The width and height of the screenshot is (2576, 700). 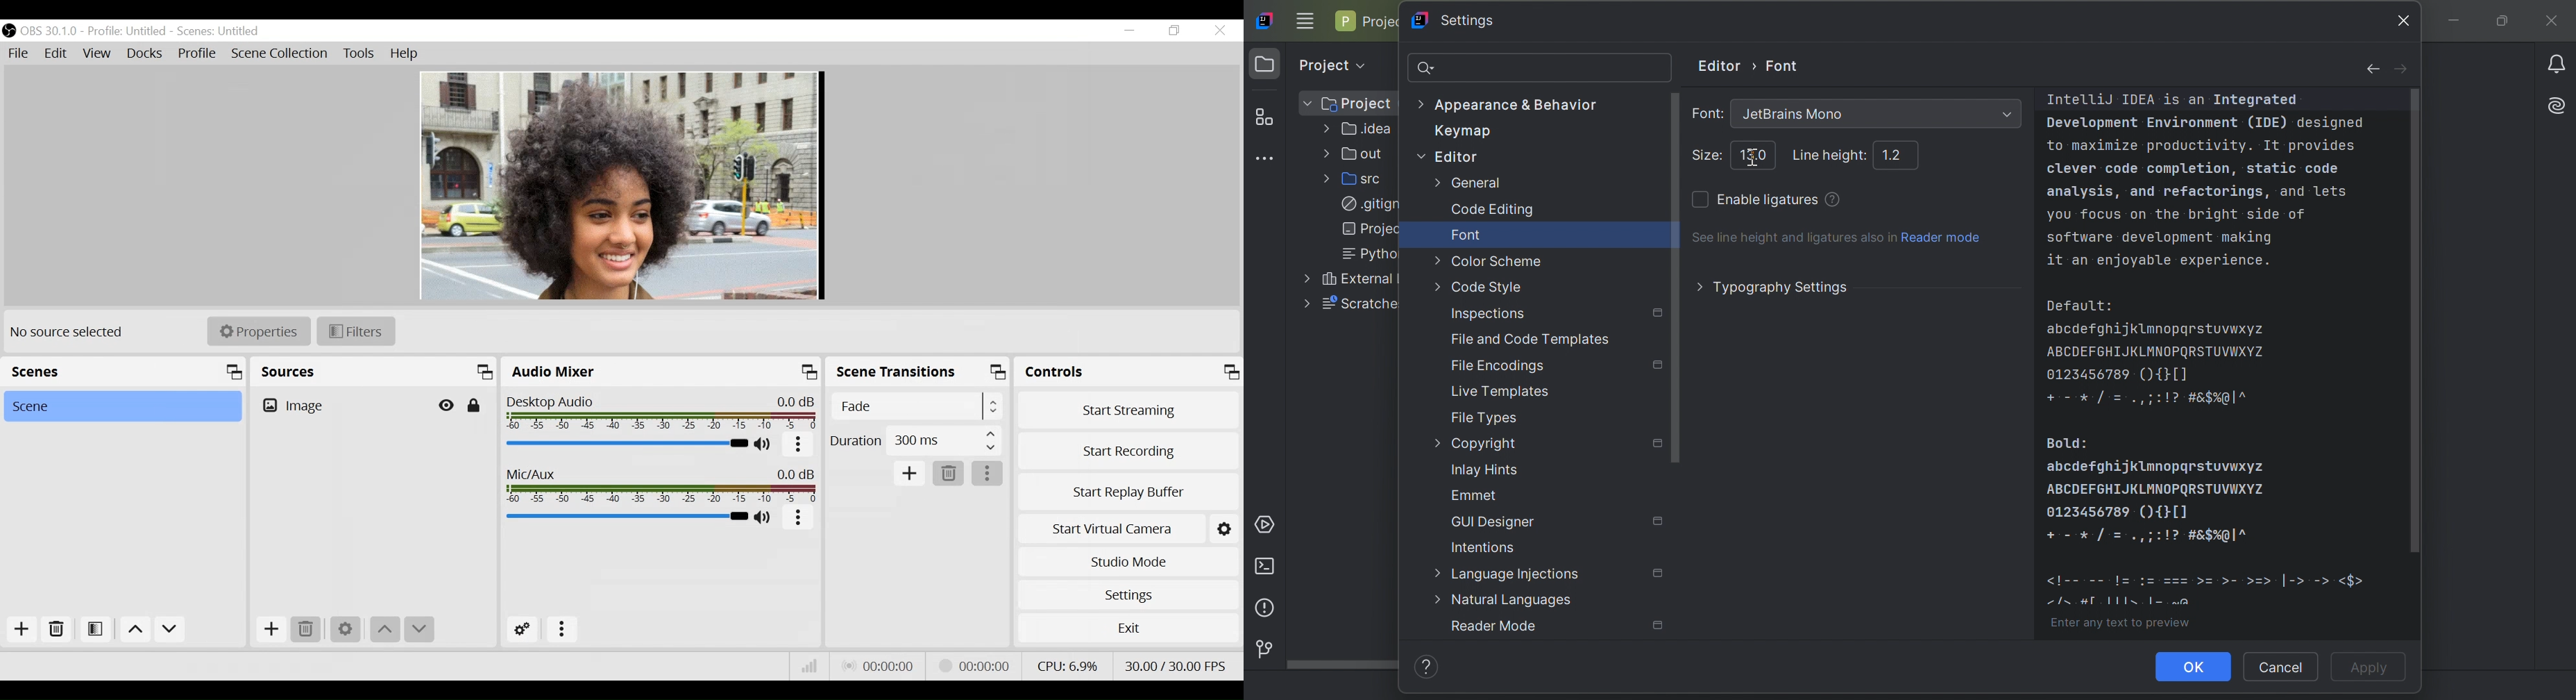 I want to click on back, so click(x=2367, y=70).